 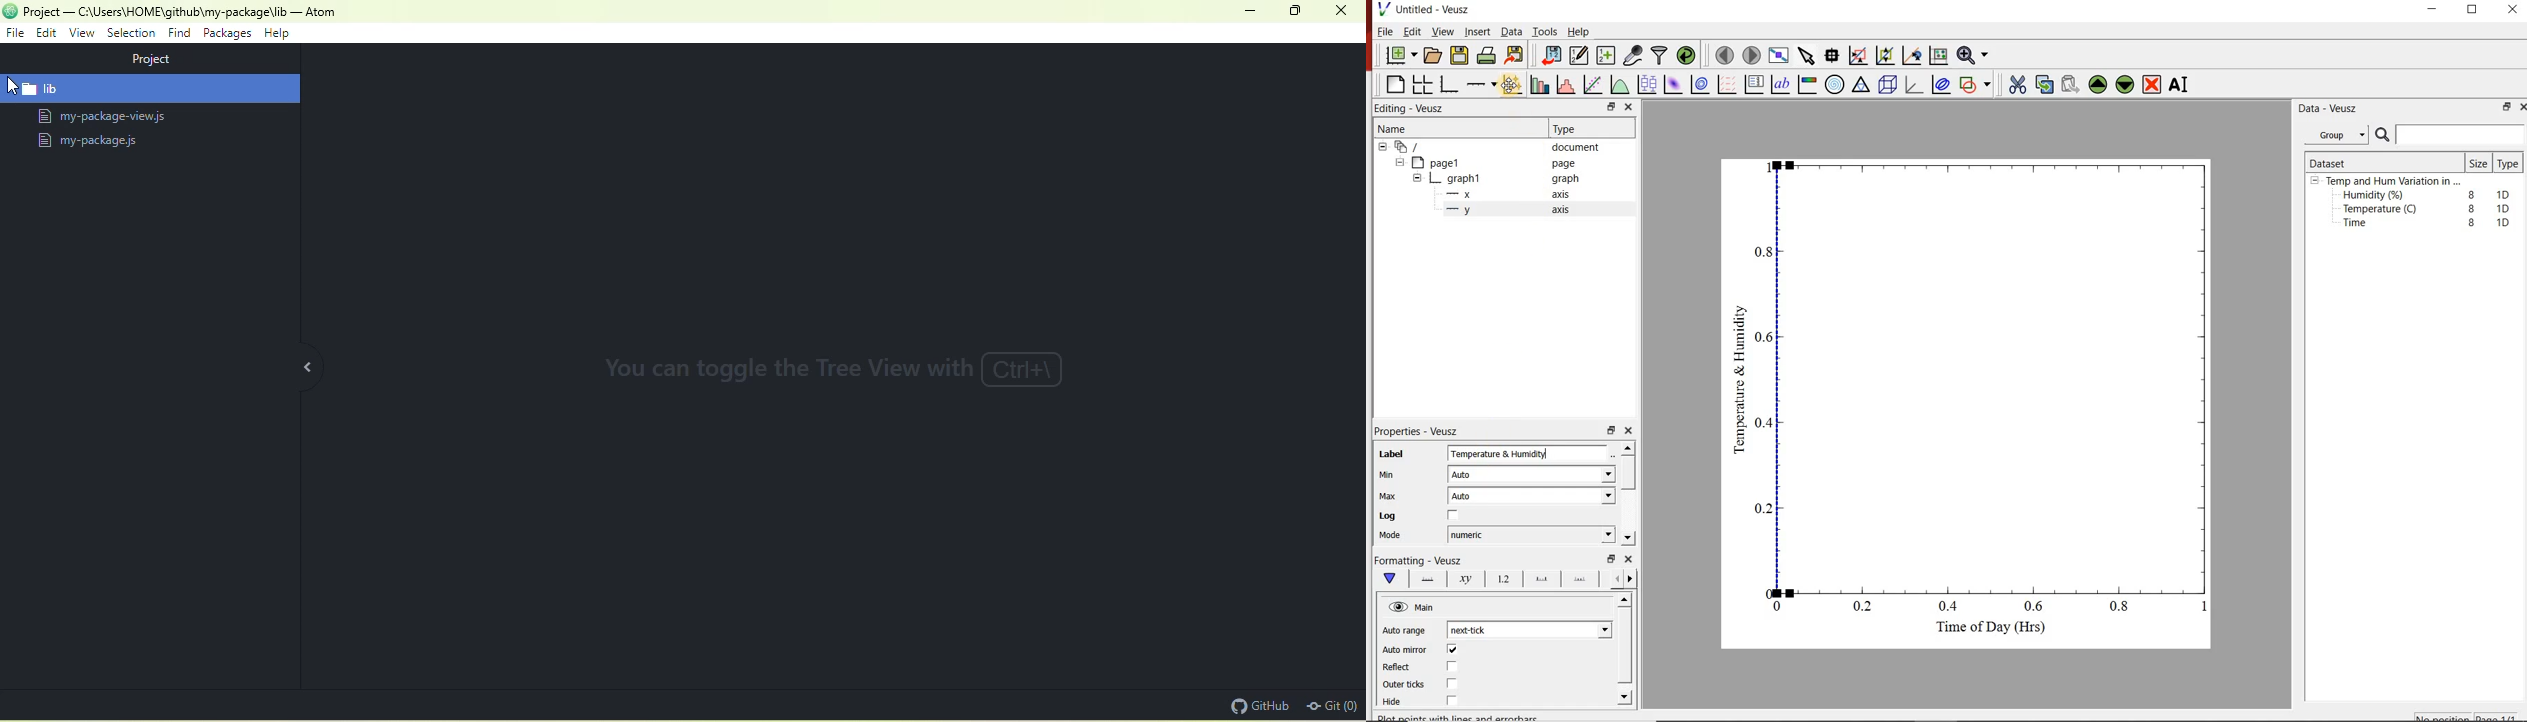 What do you see at coordinates (2470, 207) in the screenshot?
I see `8` at bounding box center [2470, 207].